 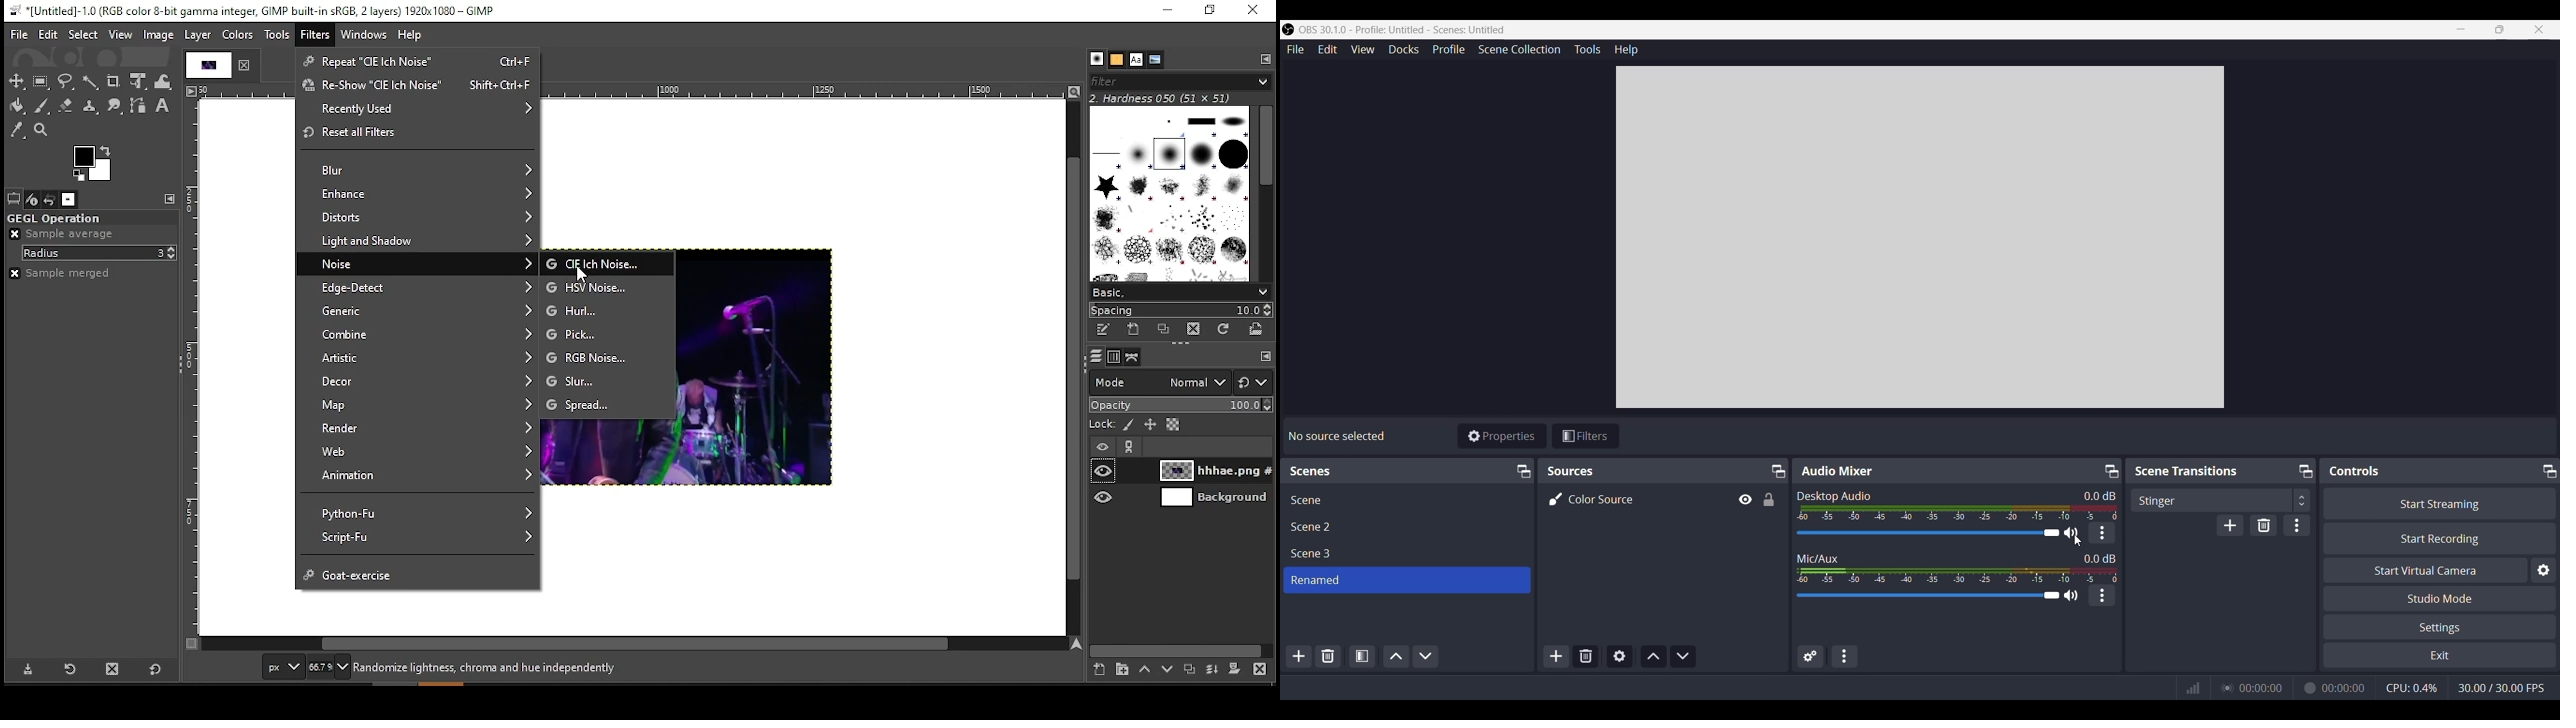 I want to click on Float Audio mixer panel, so click(x=2111, y=471).